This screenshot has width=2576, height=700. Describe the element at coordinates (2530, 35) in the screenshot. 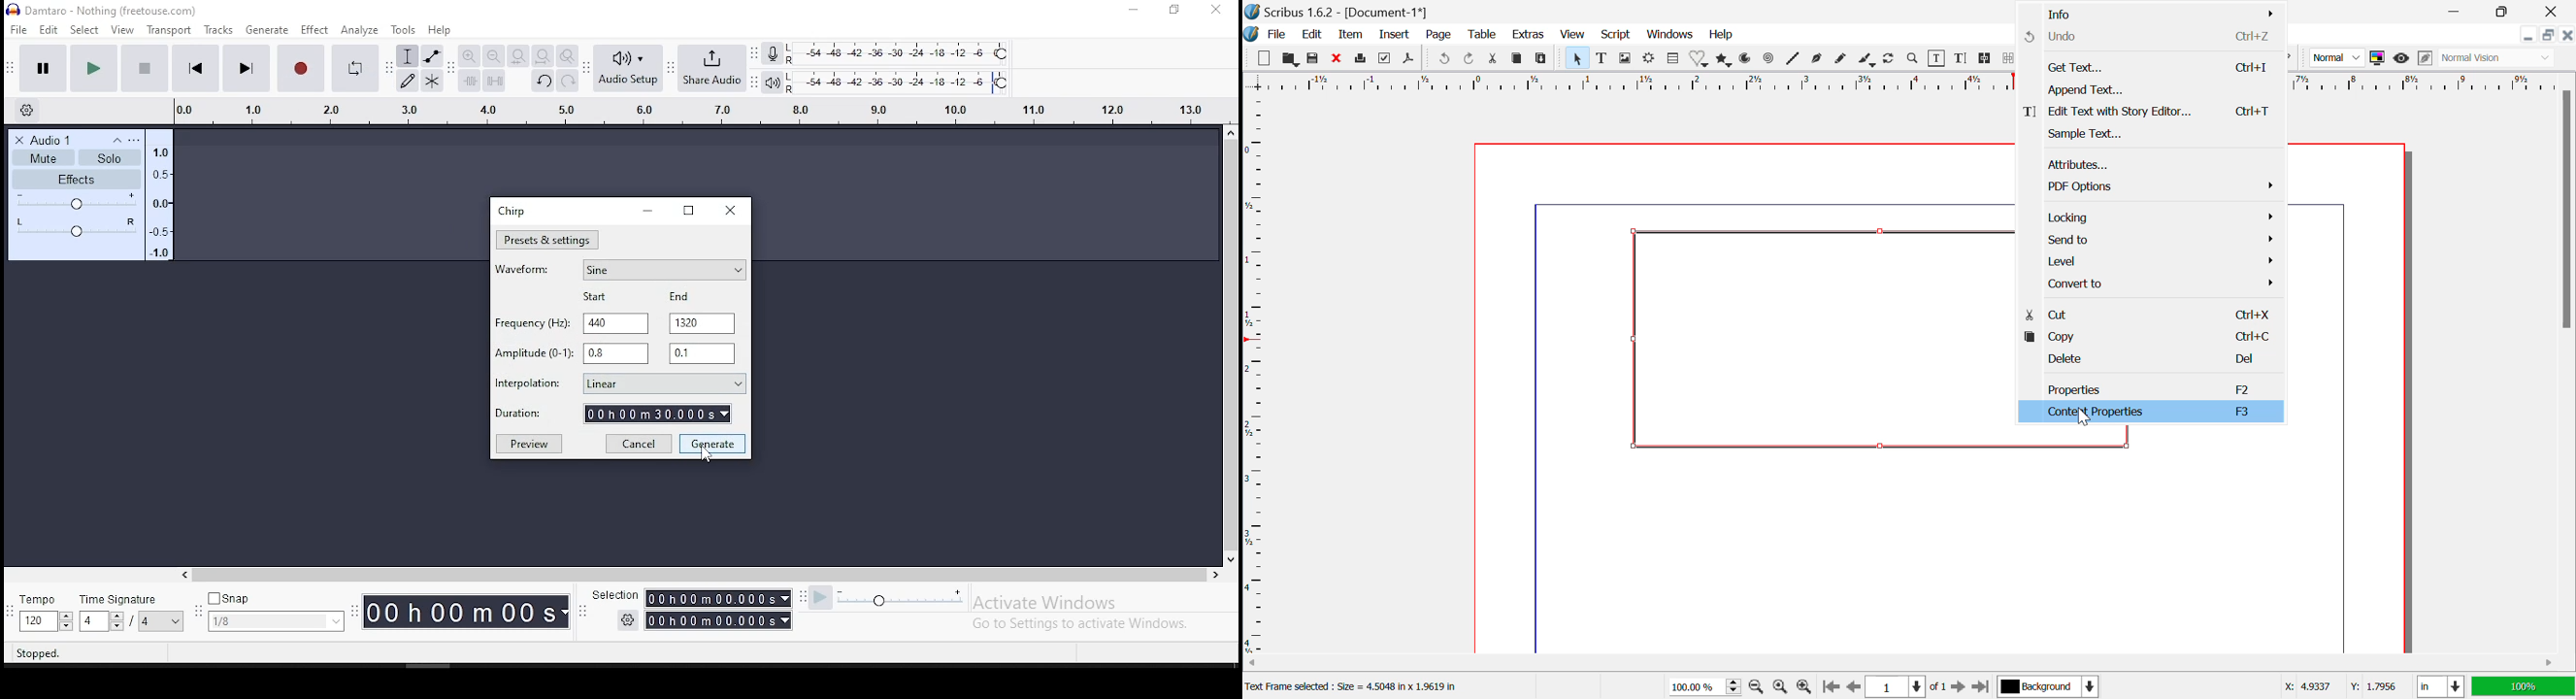

I see `Restore Down` at that location.